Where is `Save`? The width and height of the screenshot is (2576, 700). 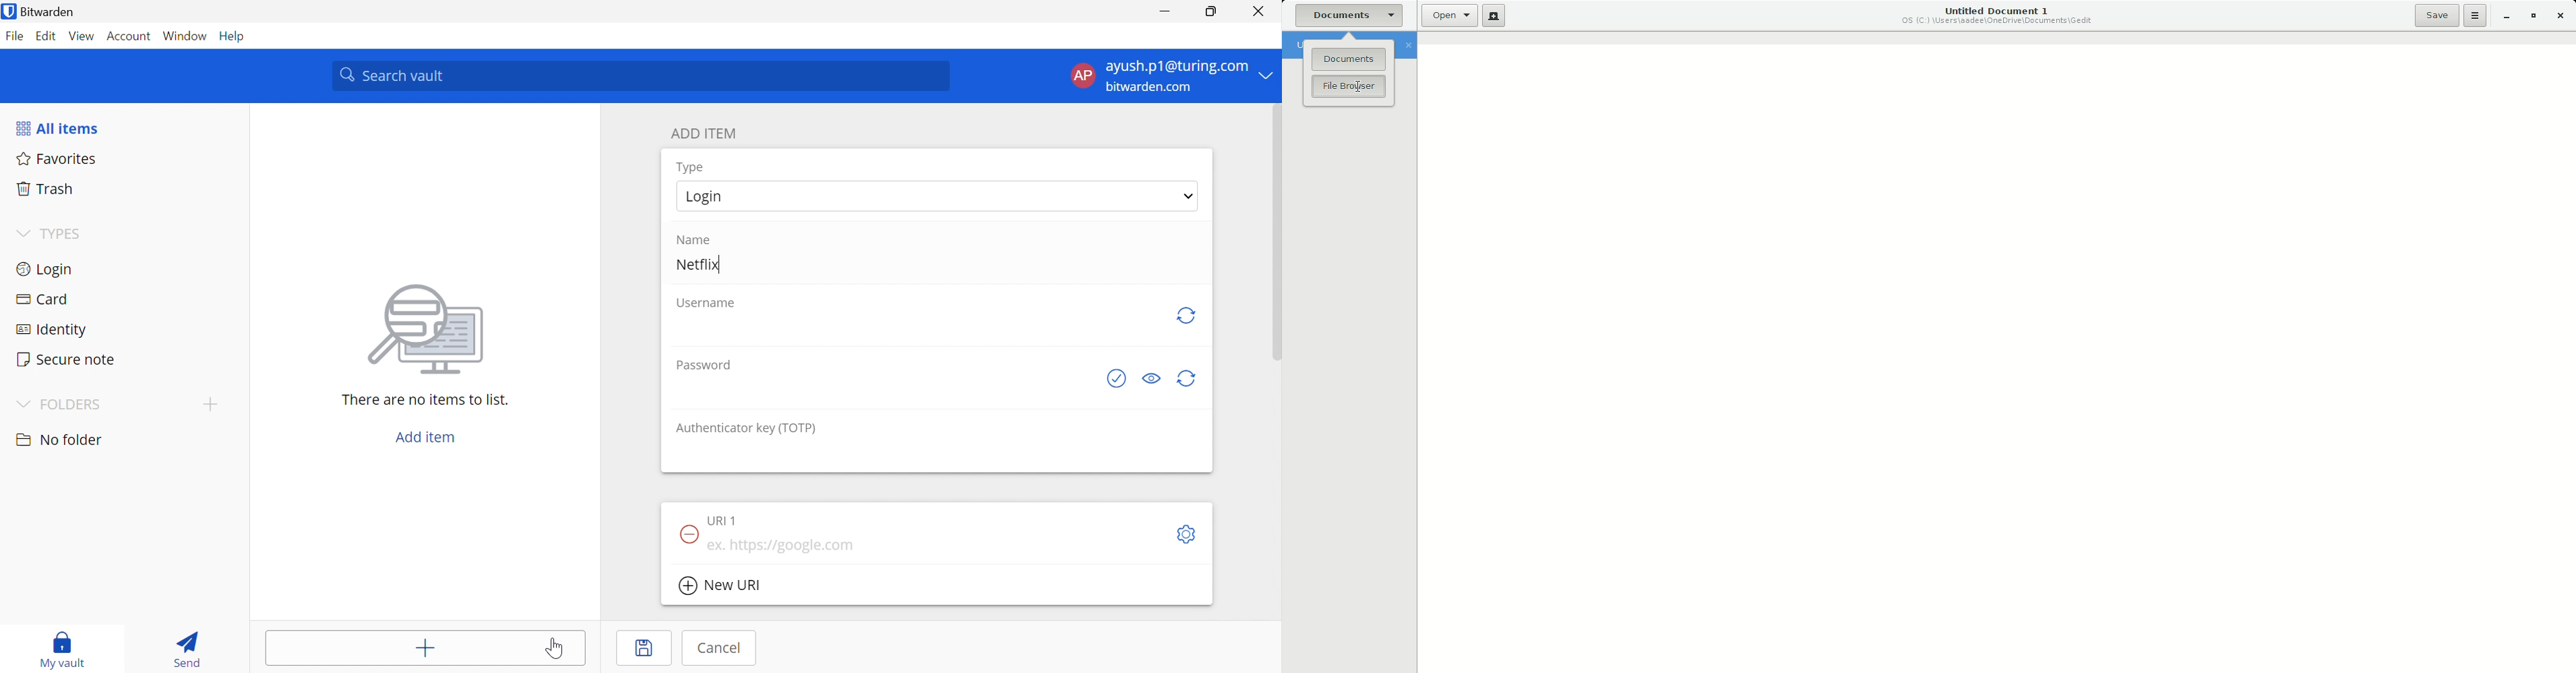
Save is located at coordinates (645, 647).